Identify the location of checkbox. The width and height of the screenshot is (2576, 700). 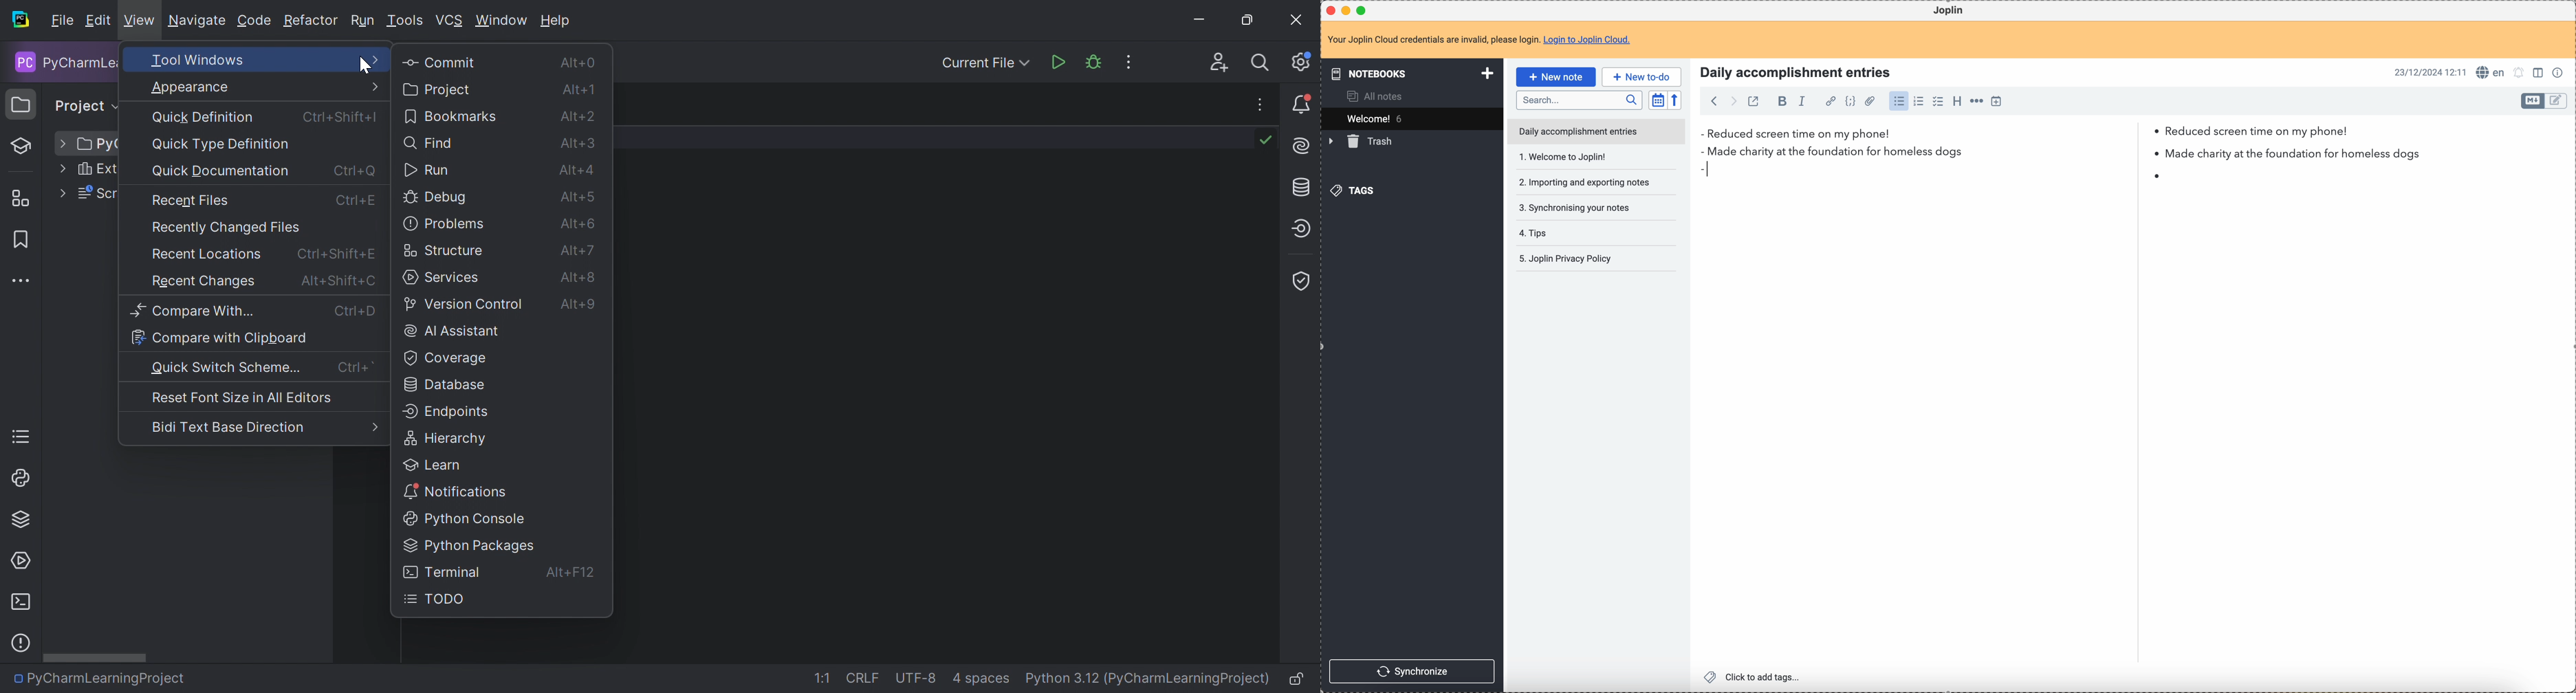
(1939, 102).